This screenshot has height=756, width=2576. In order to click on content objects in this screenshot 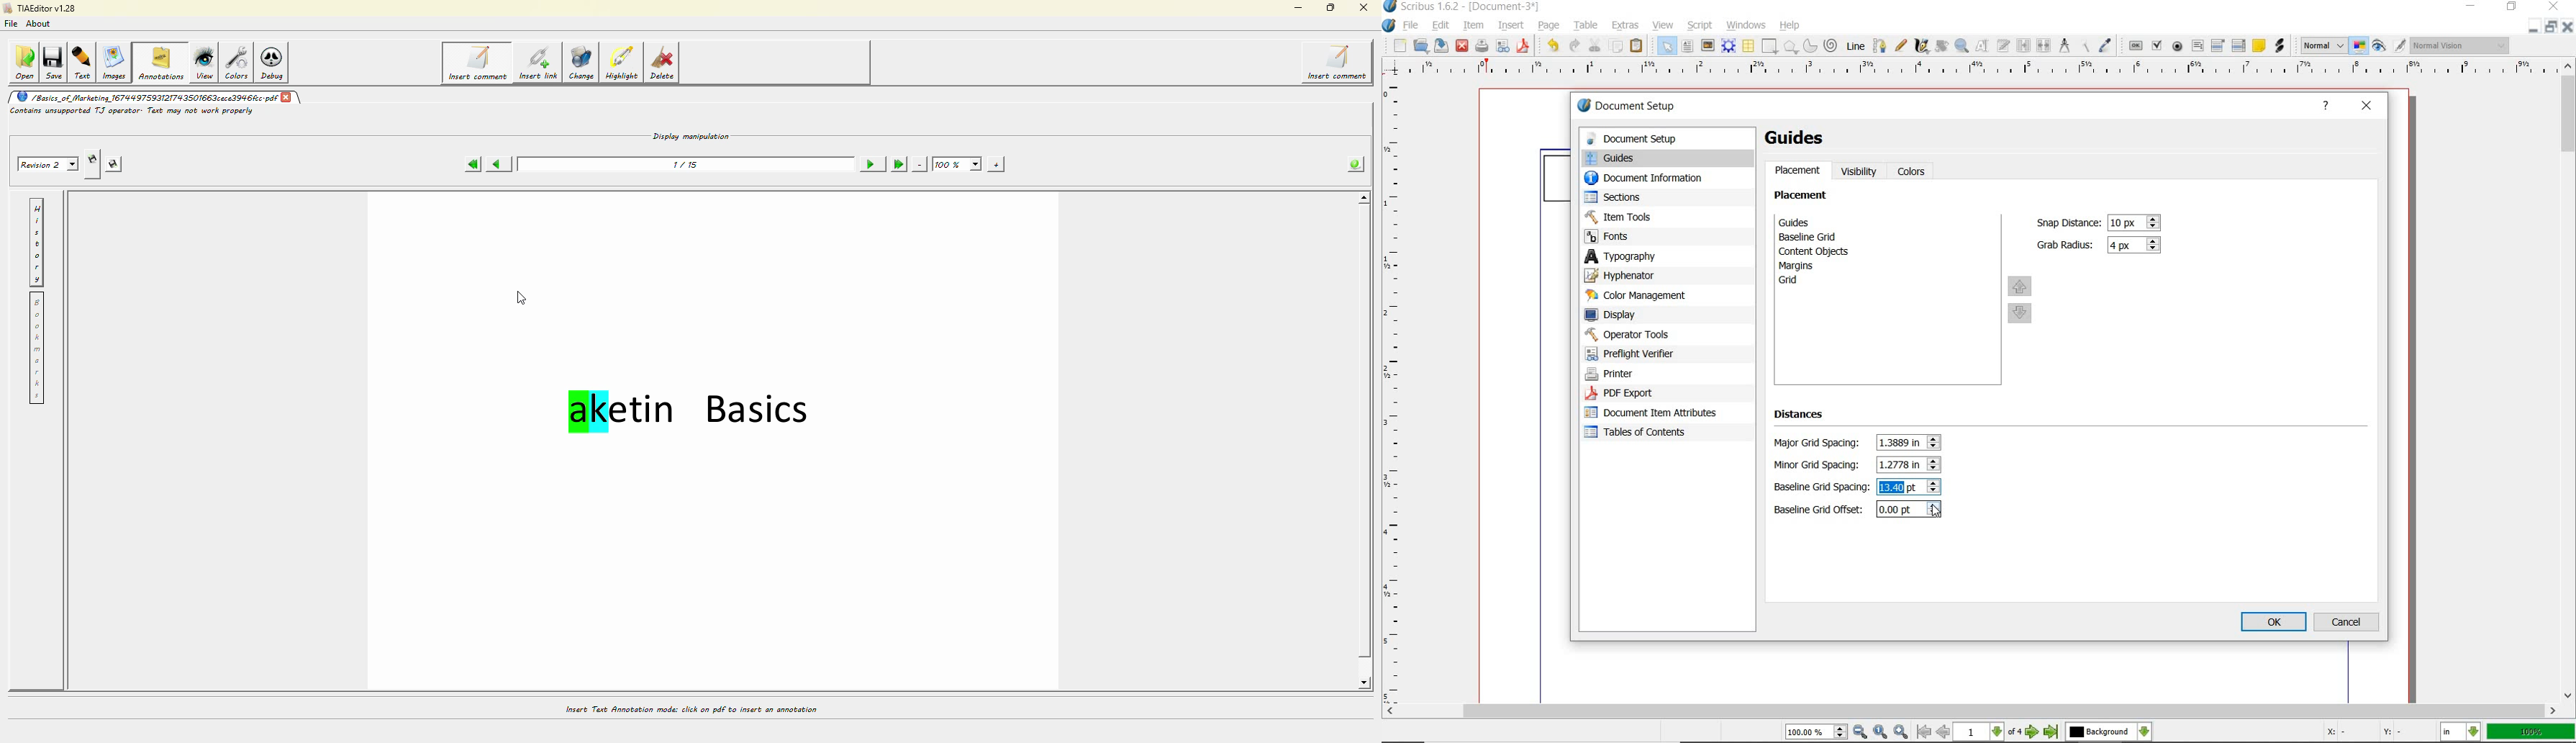, I will do `click(1822, 251)`.